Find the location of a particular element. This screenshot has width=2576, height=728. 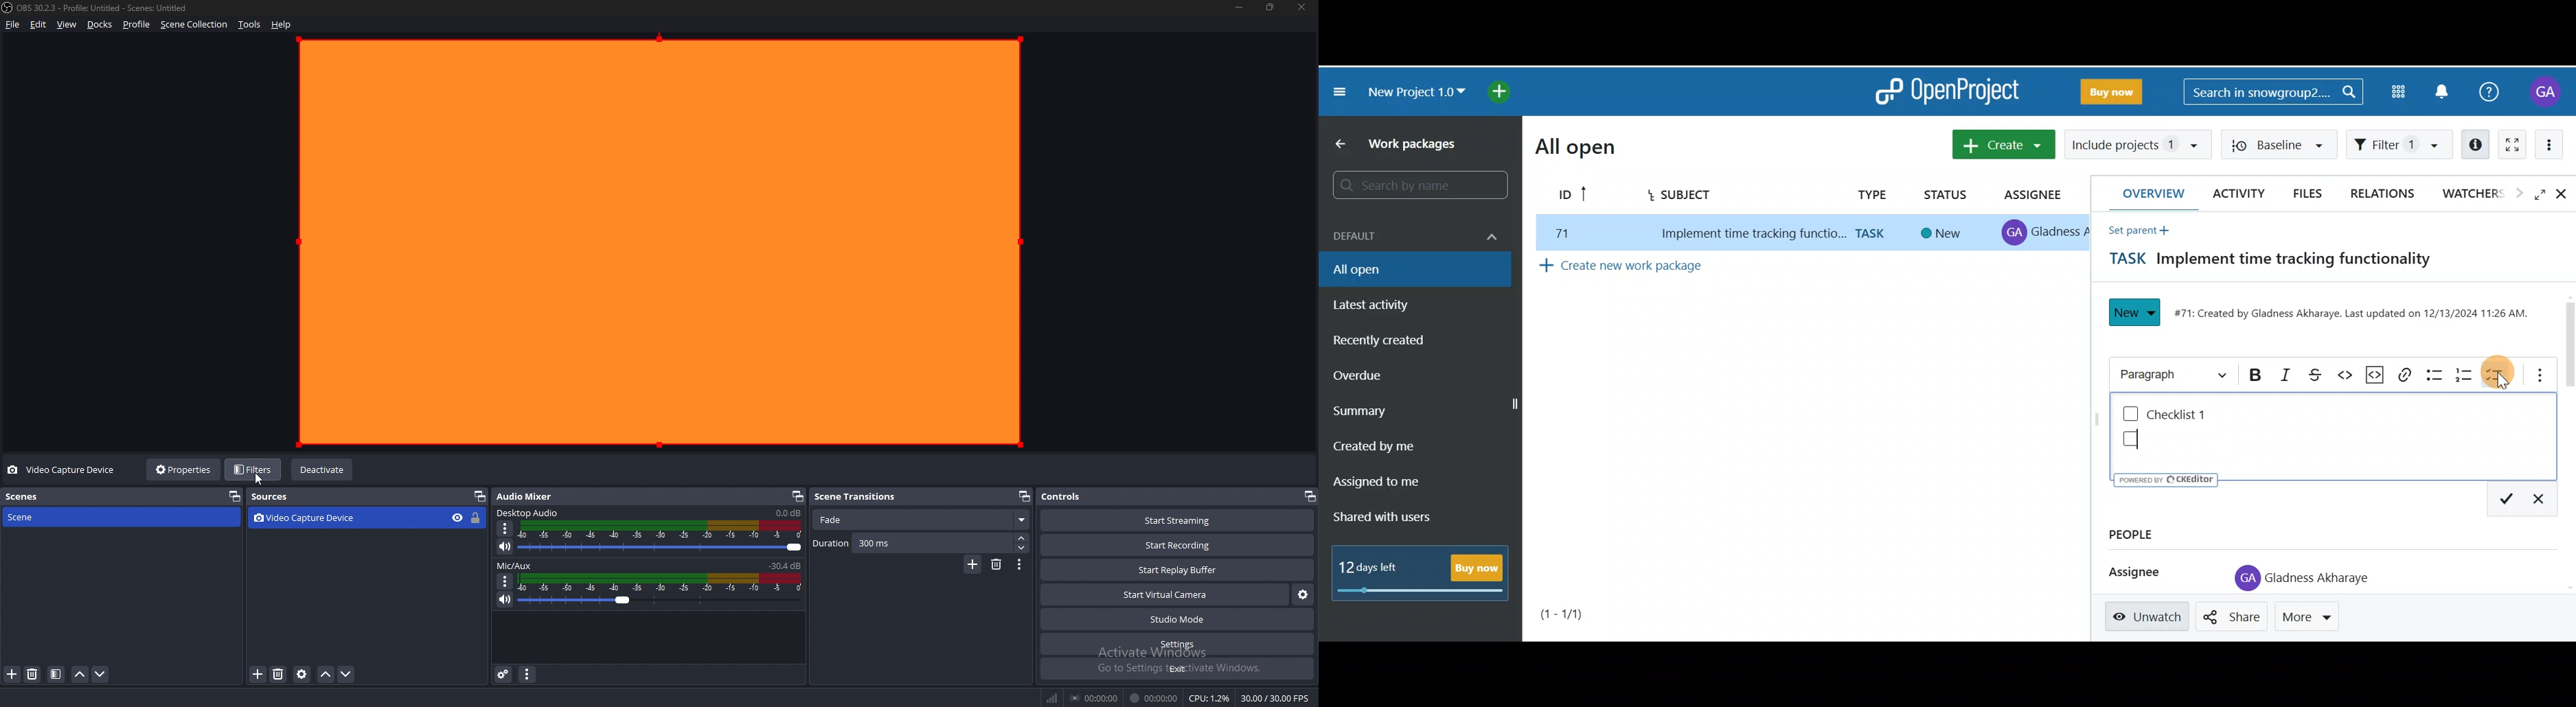

implement time tracking function.. is located at coordinates (1745, 234).